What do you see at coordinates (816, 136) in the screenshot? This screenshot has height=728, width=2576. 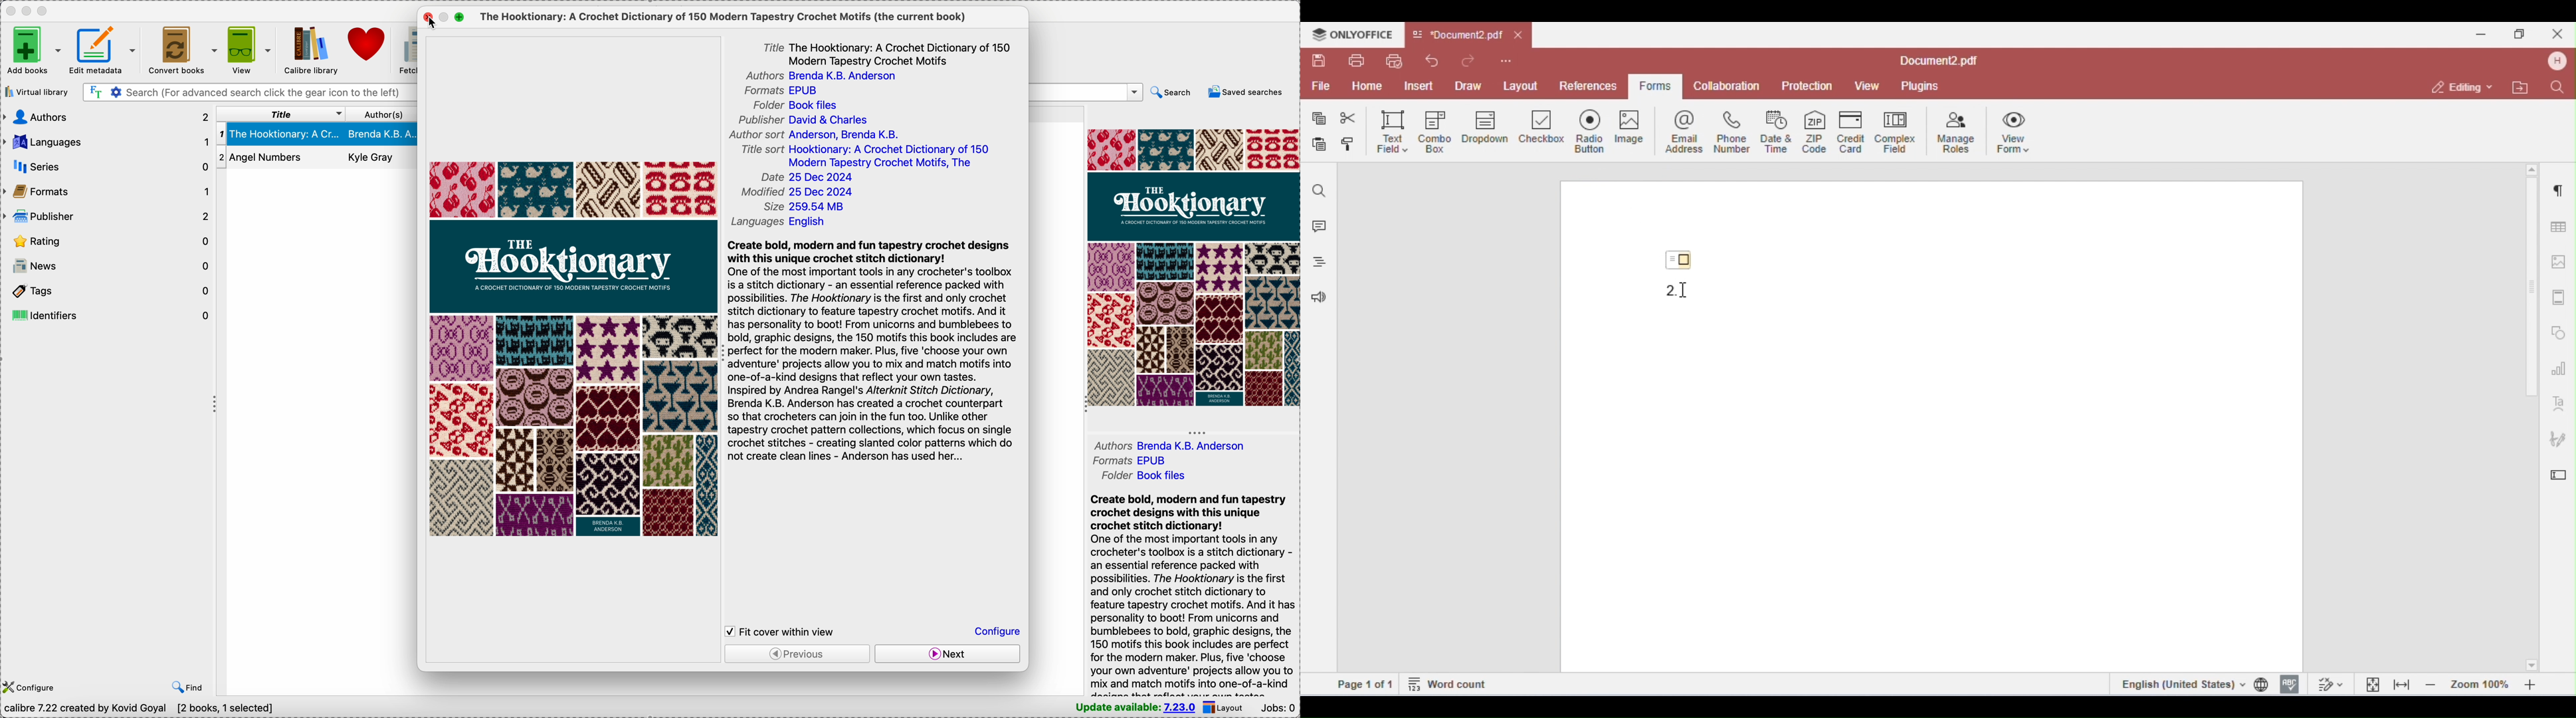 I see `author sort` at bounding box center [816, 136].